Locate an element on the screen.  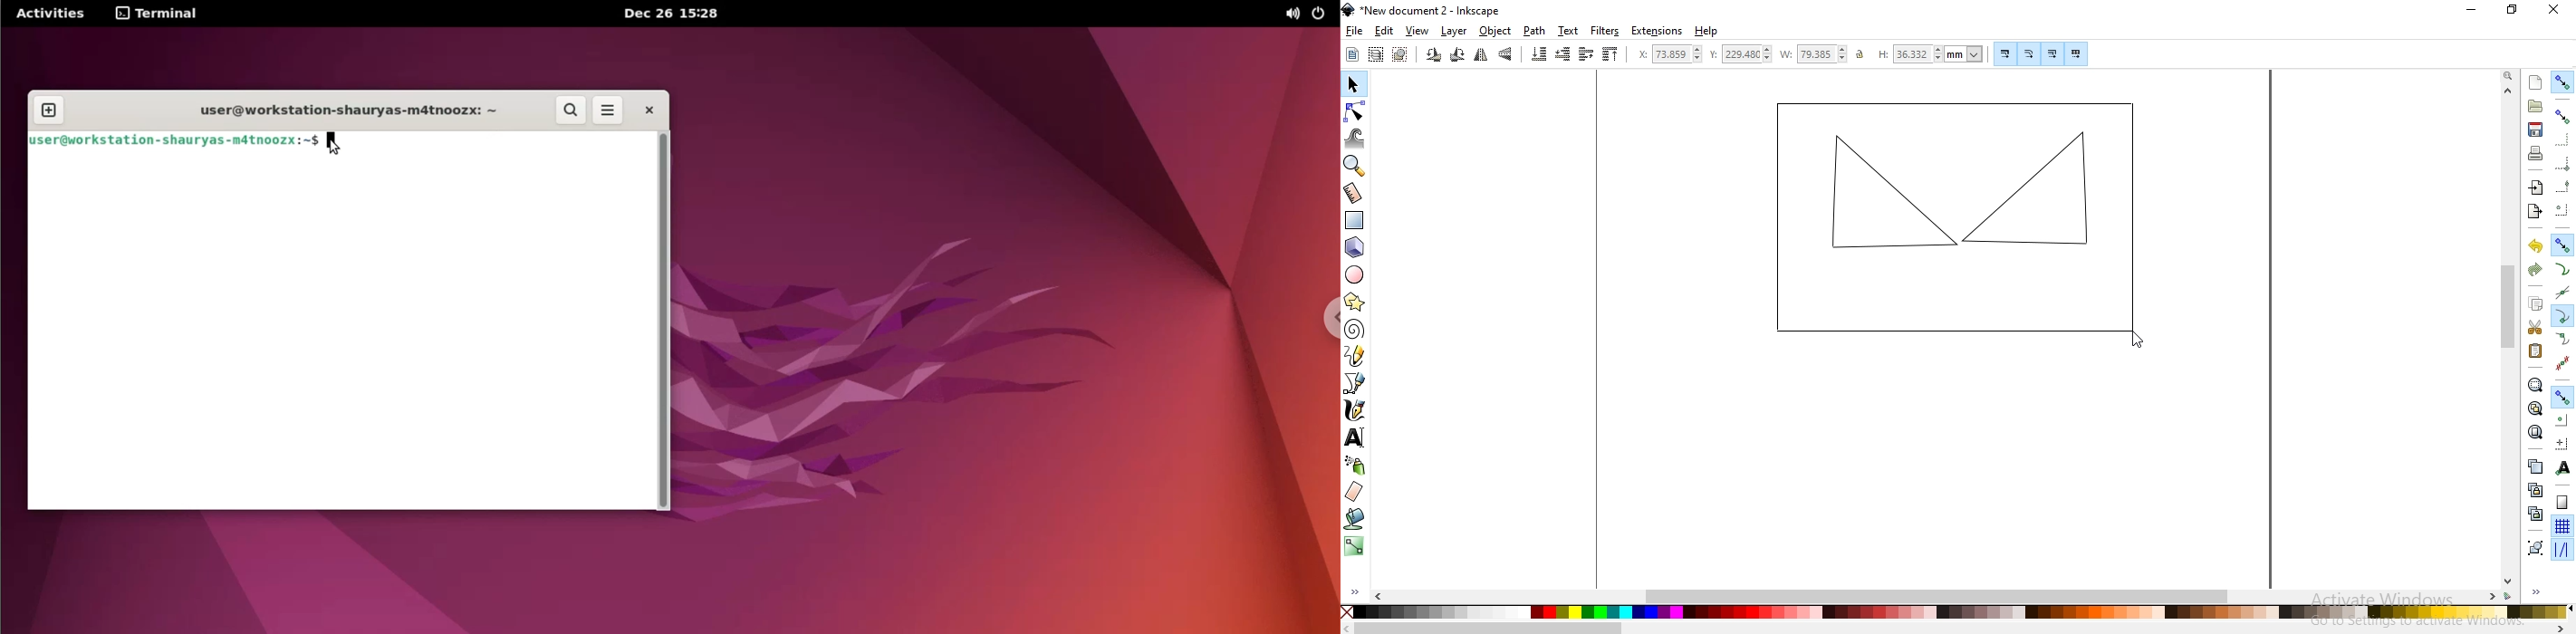
file is located at coordinates (1353, 31).